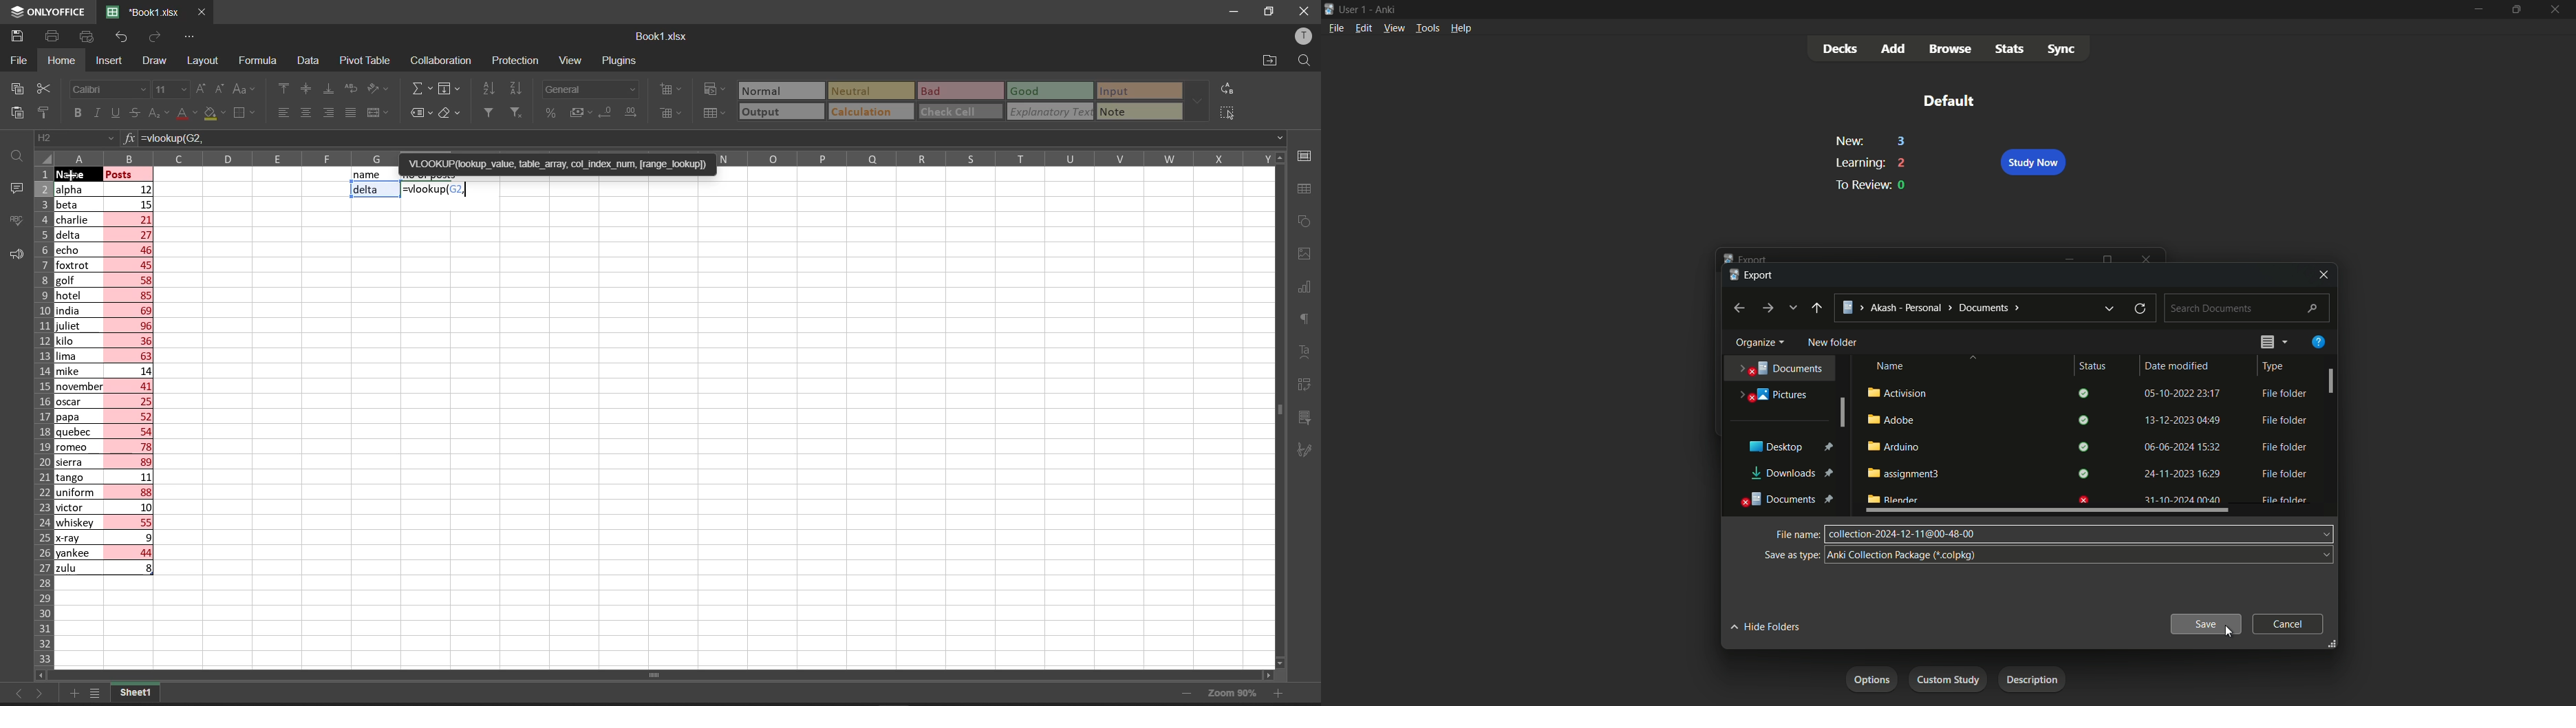 Image resolution: width=2576 pixels, height=728 pixels. What do you see at coordinates (1305, 36) in the screenshot?
I see `user profile` at bounding box center [1305, 36].